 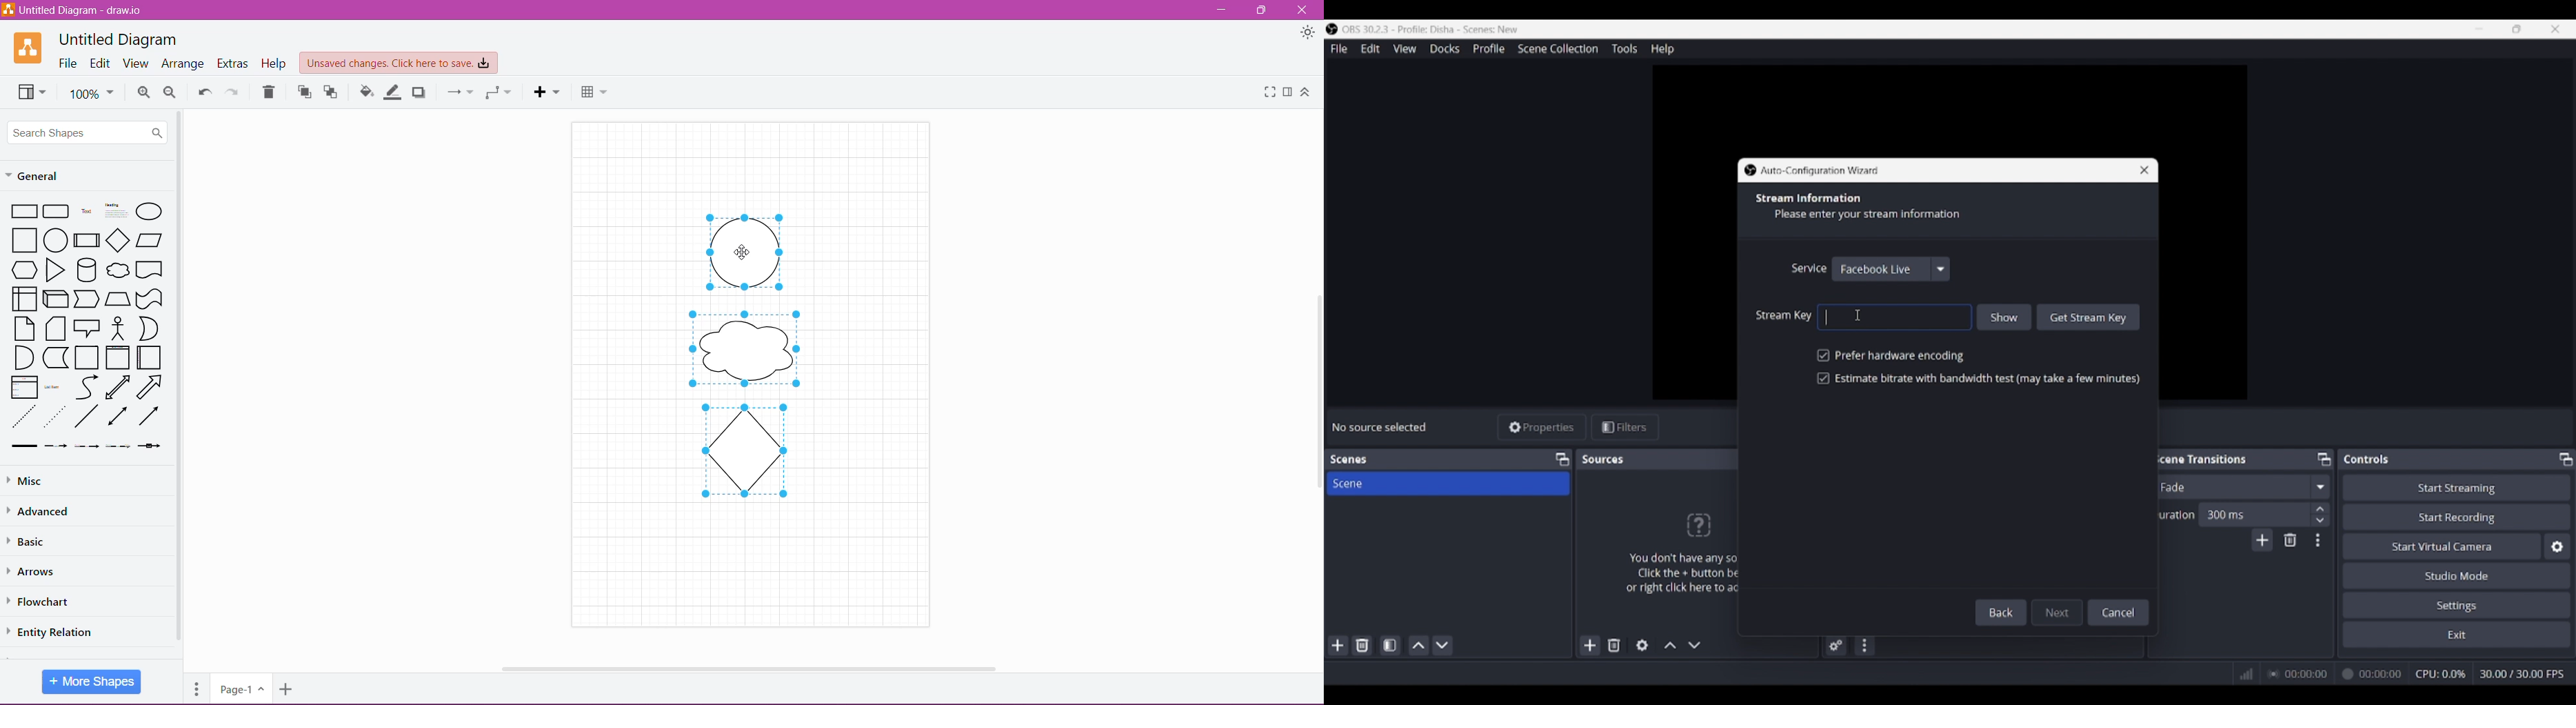 I want to click on Move scene down, so click(x=1442, y=646).